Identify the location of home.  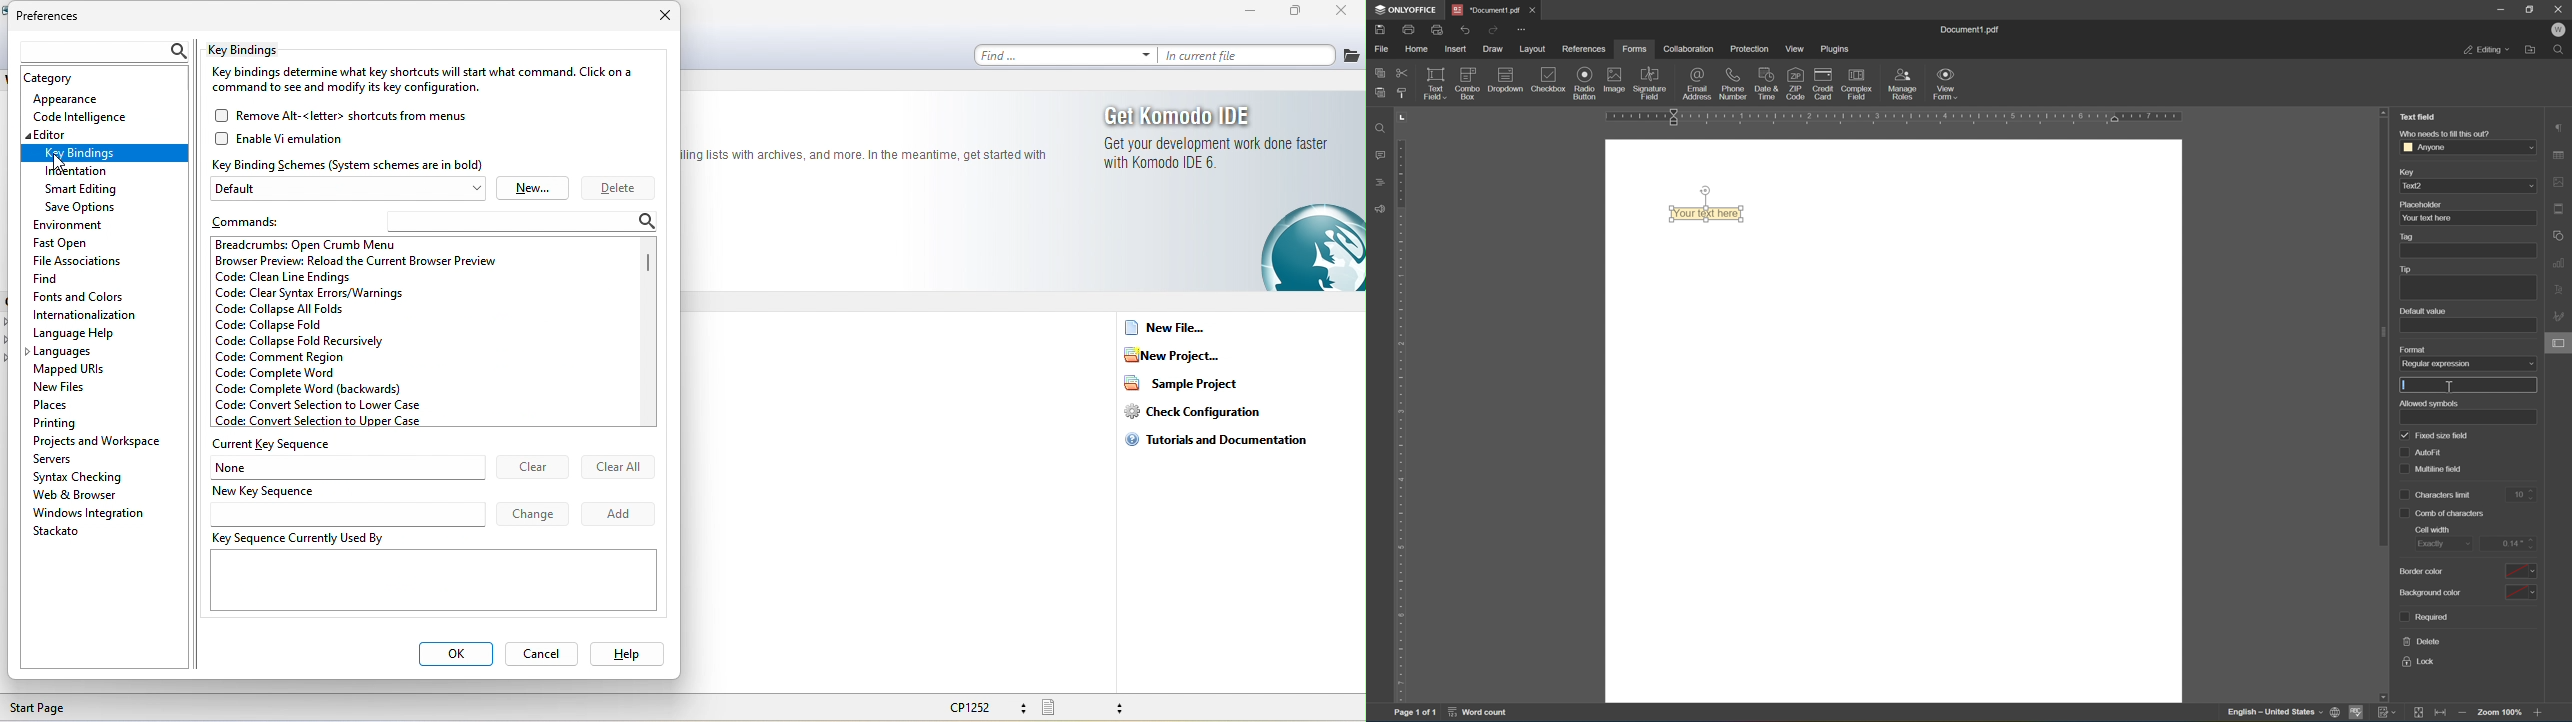
(1417, 48).